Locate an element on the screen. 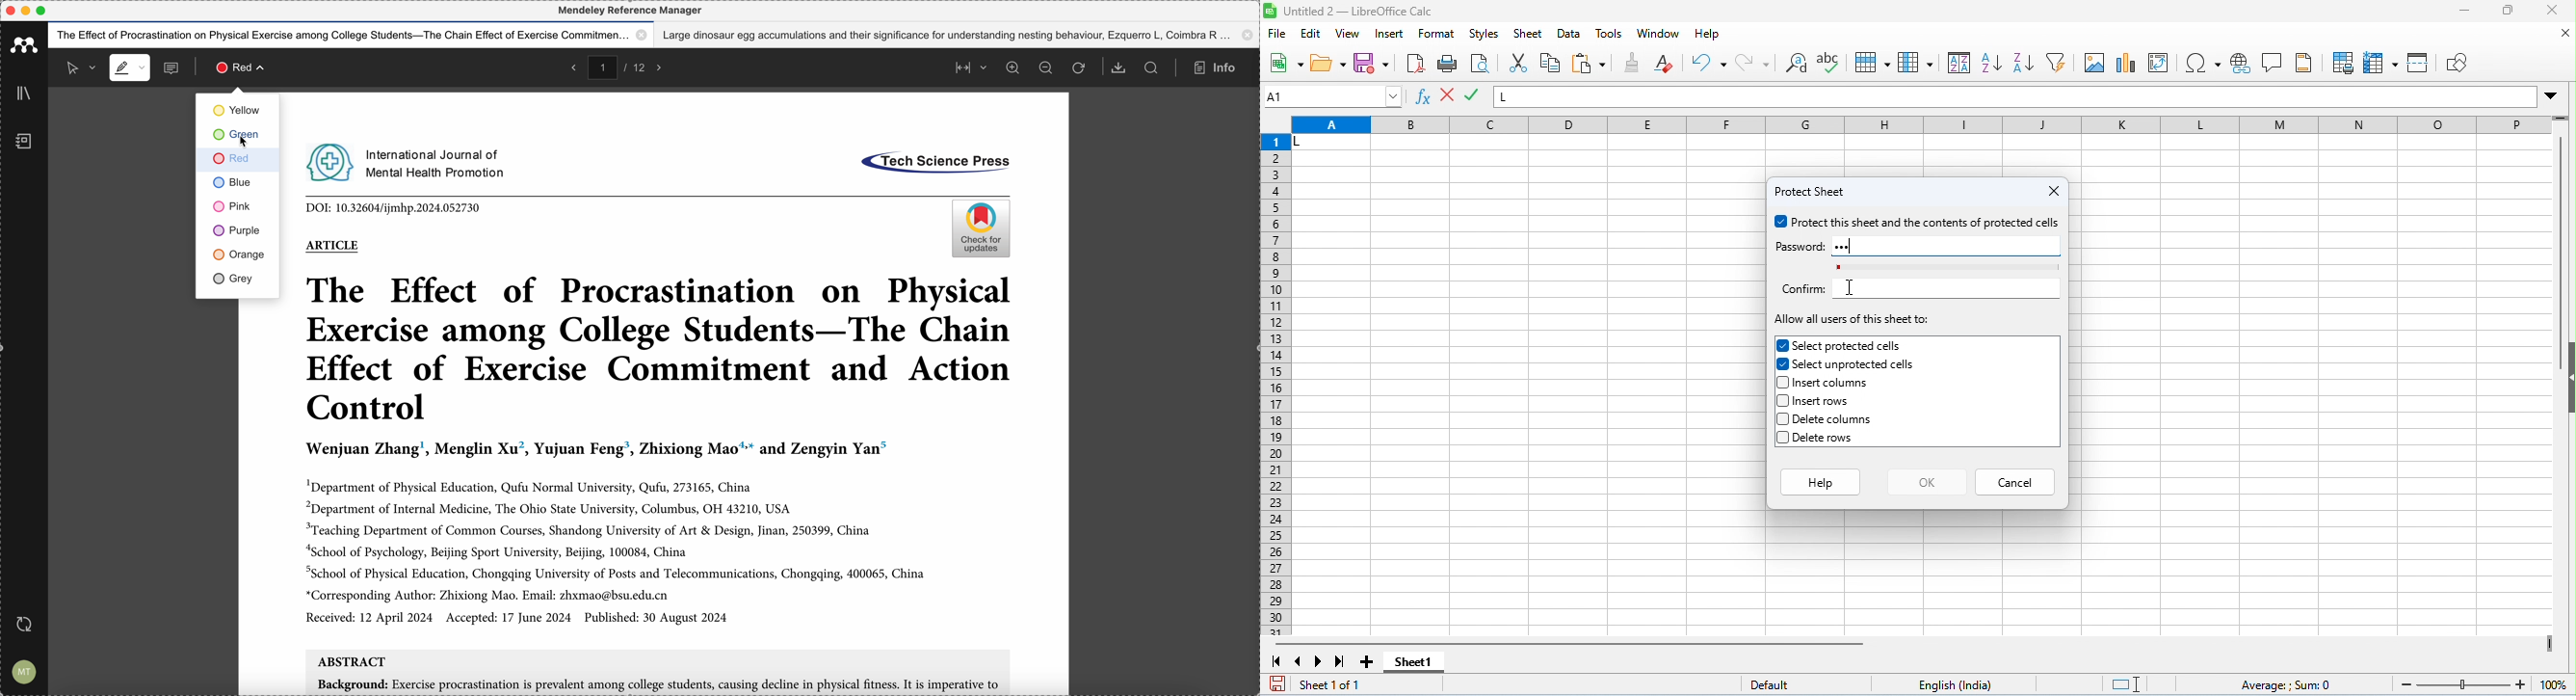 The height and width of the screenshot is (700, 2576). show draw functions is located at coordinates (2455, 64).